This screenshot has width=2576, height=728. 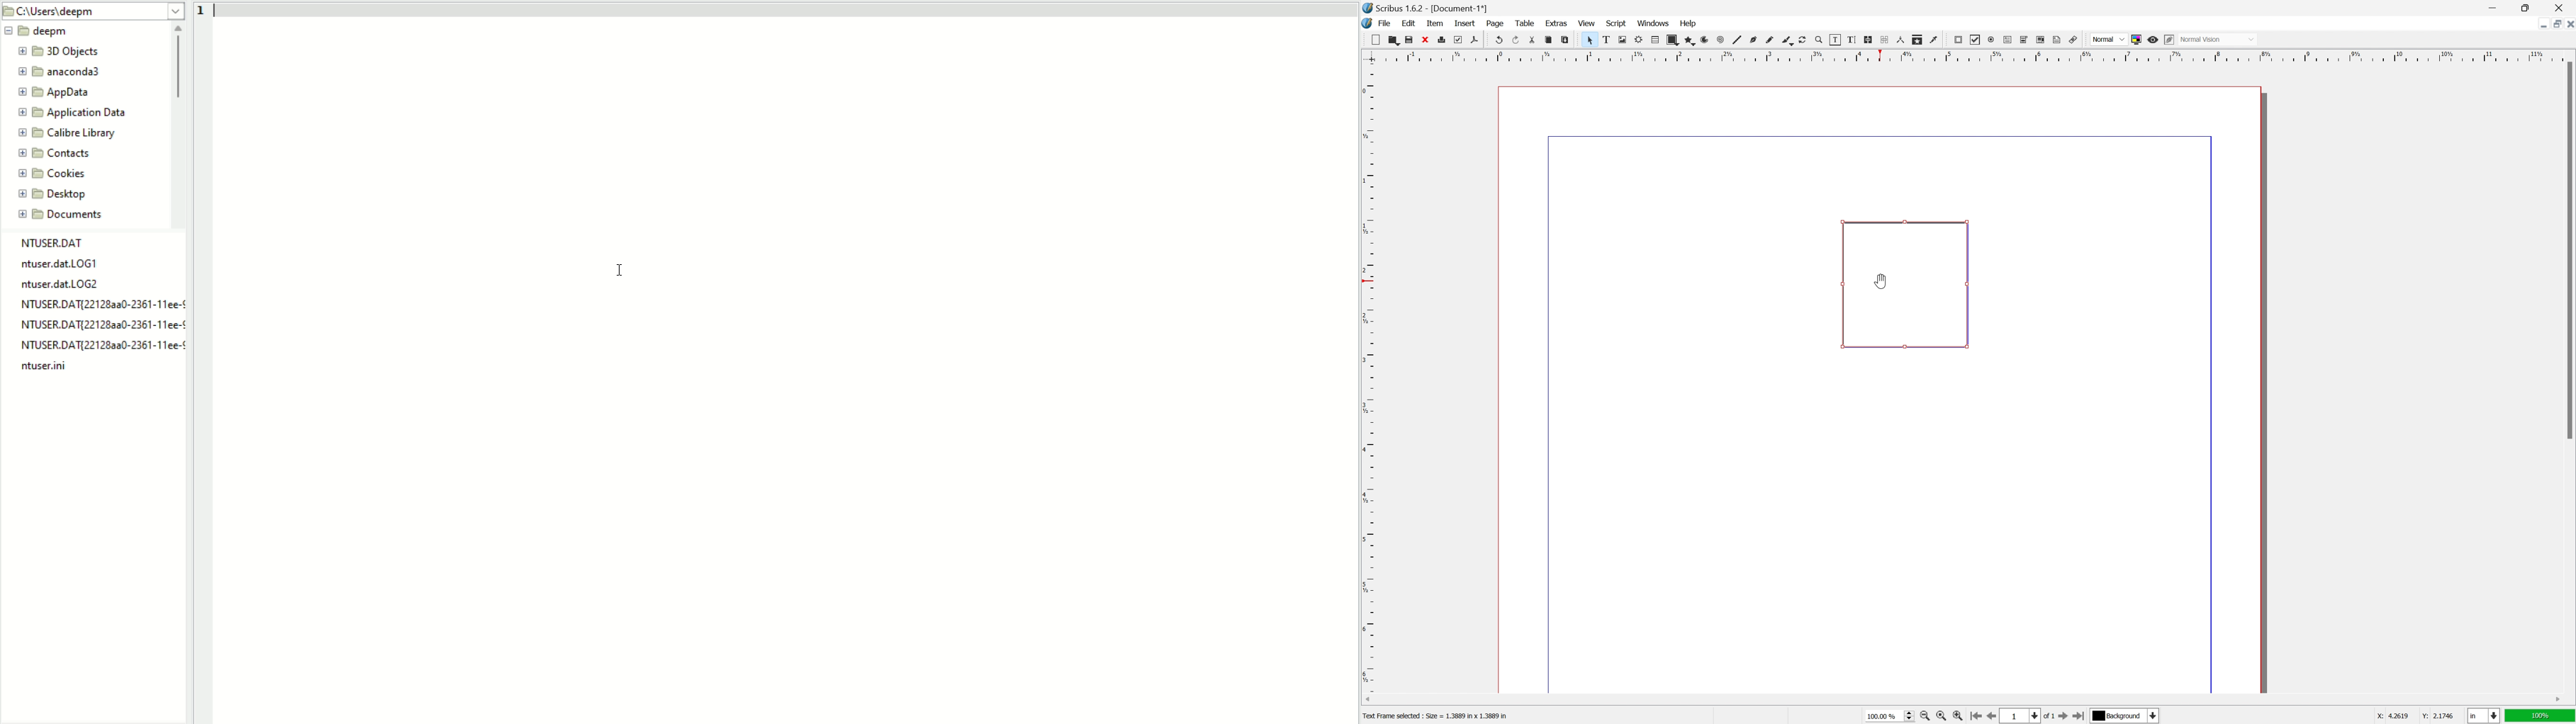 What do you see at coordinates (1564, 39) in the screenshot?
I see `paste` at bounding box center [1564, 39].